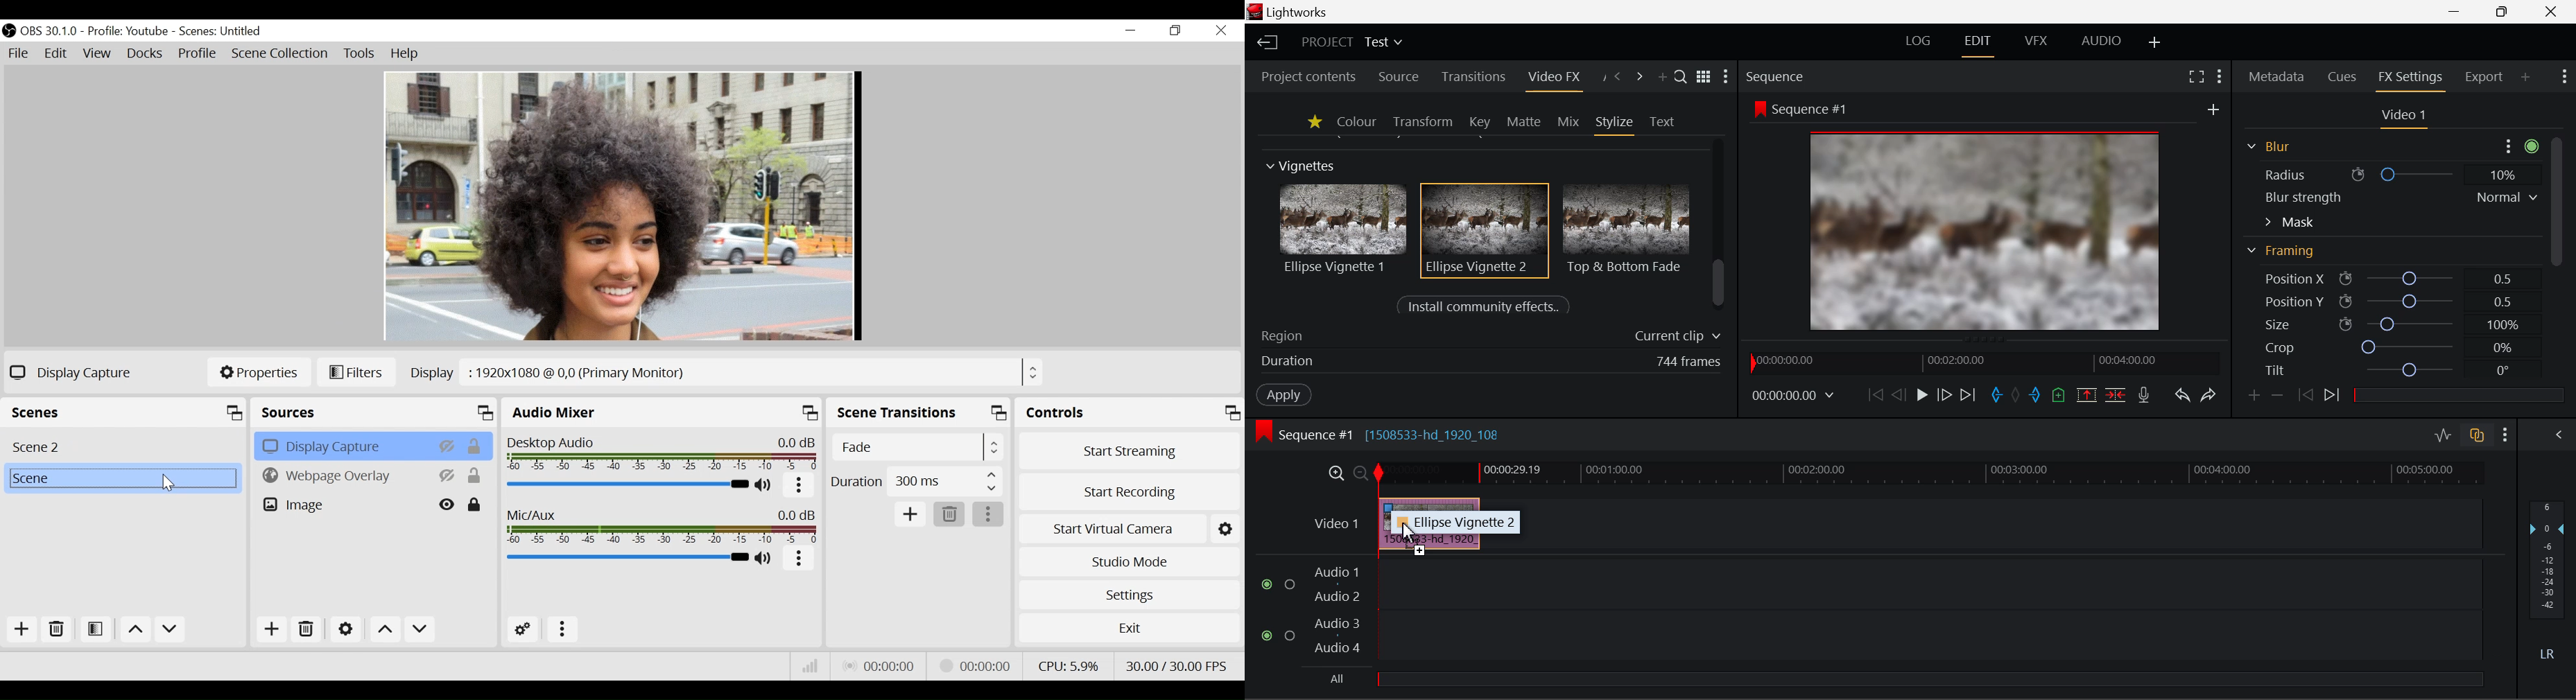  I want to click on Bitrate, so click(808, 665).